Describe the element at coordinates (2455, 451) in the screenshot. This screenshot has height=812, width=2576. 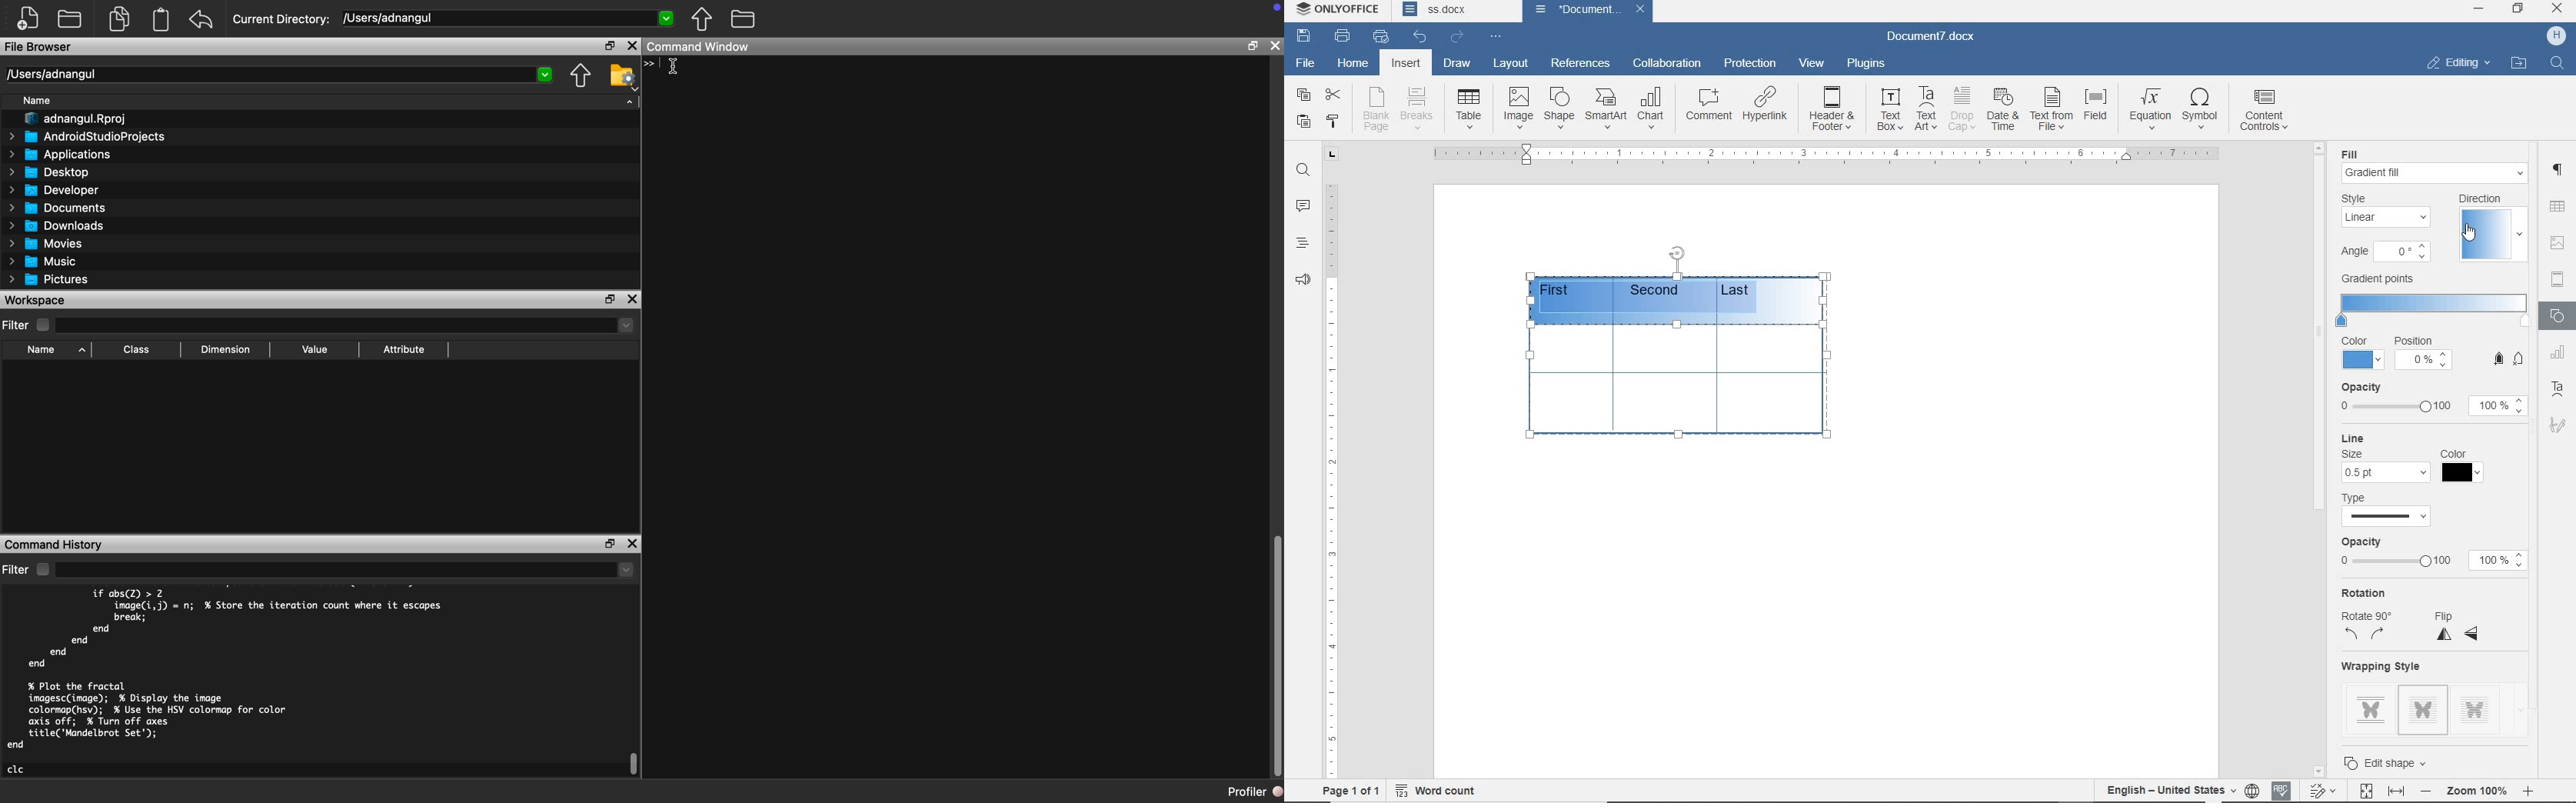
I see `color` at that location.